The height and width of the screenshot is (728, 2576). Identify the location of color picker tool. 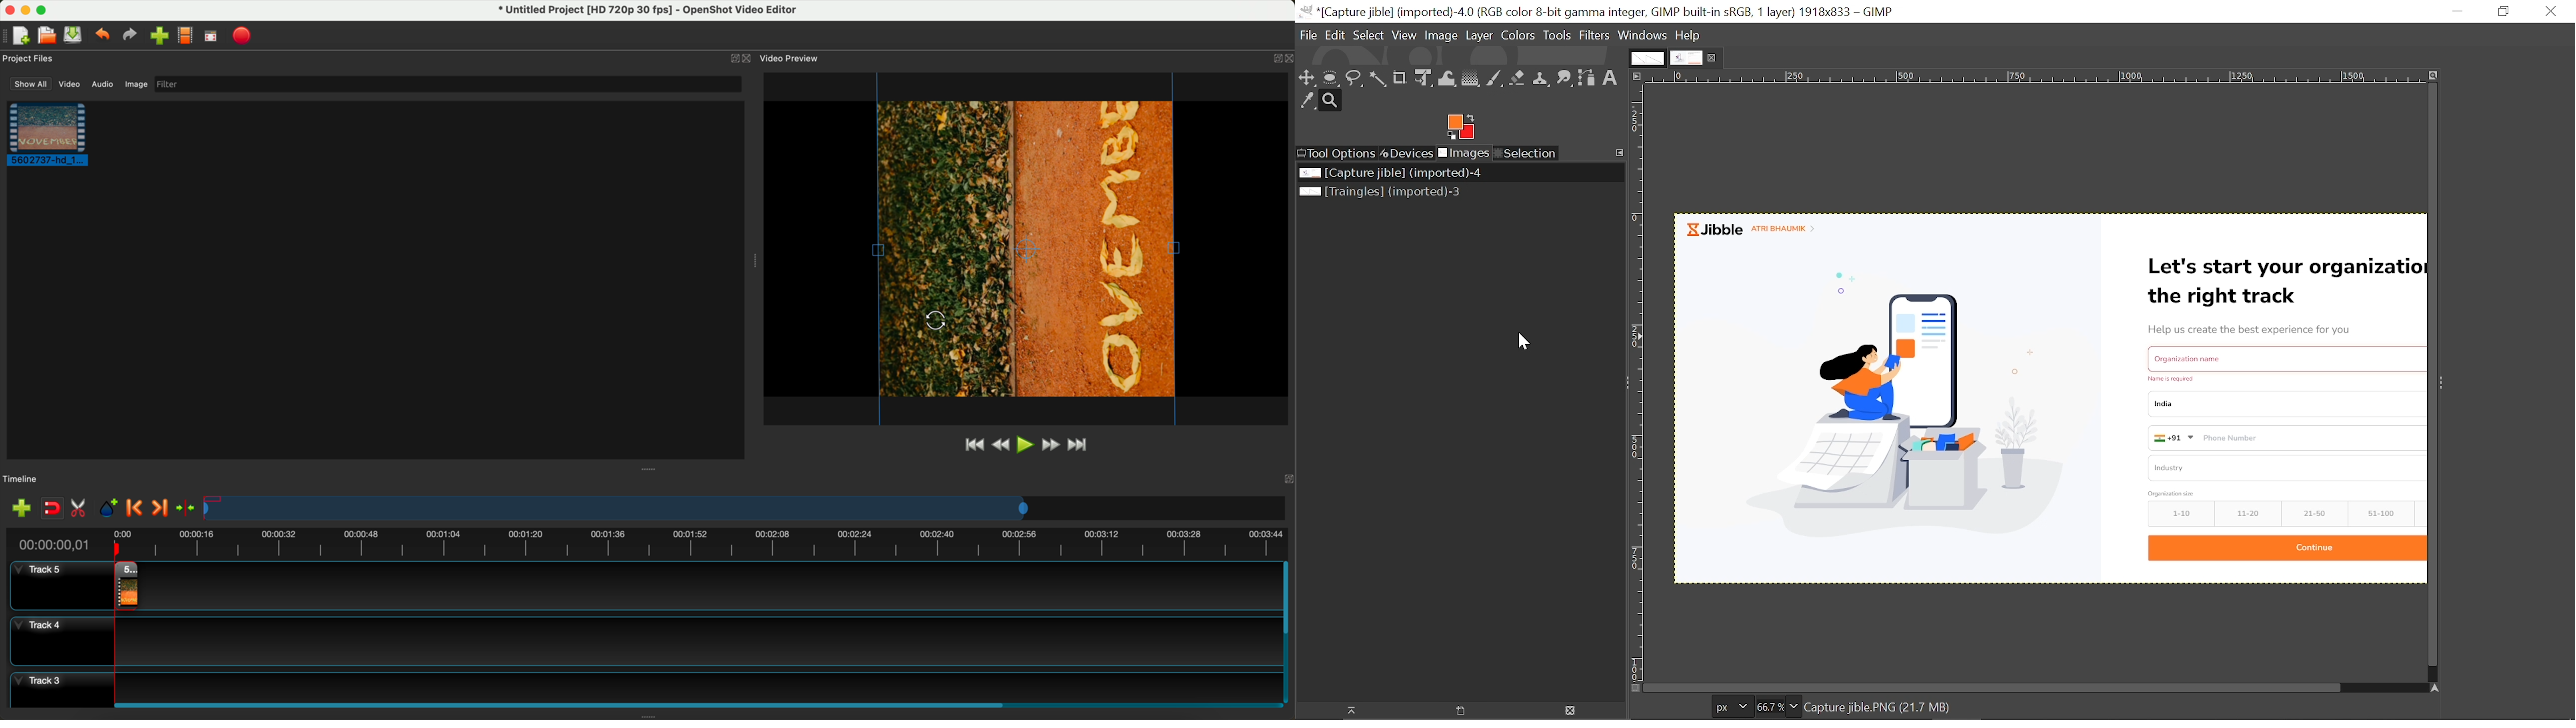
(1307, 100).